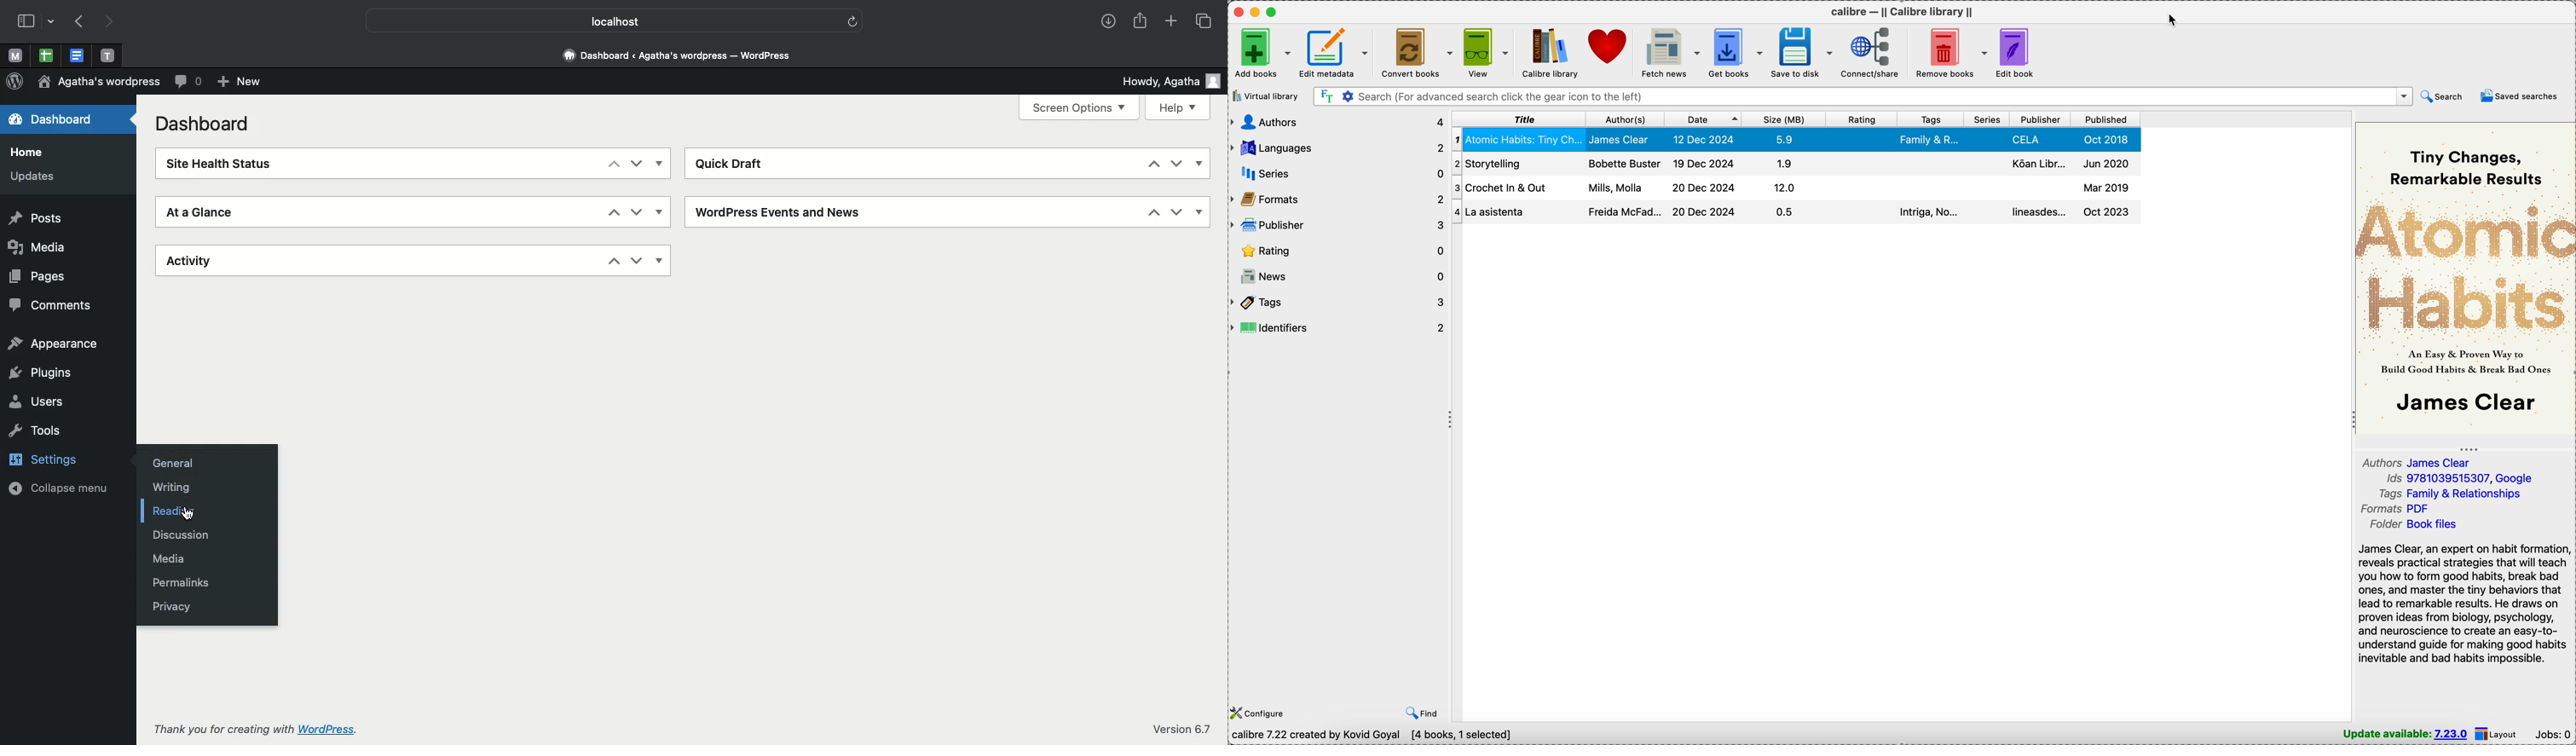 This screenshot has width=2576, height=756. I want to click on At a glance, so click(200, 213).